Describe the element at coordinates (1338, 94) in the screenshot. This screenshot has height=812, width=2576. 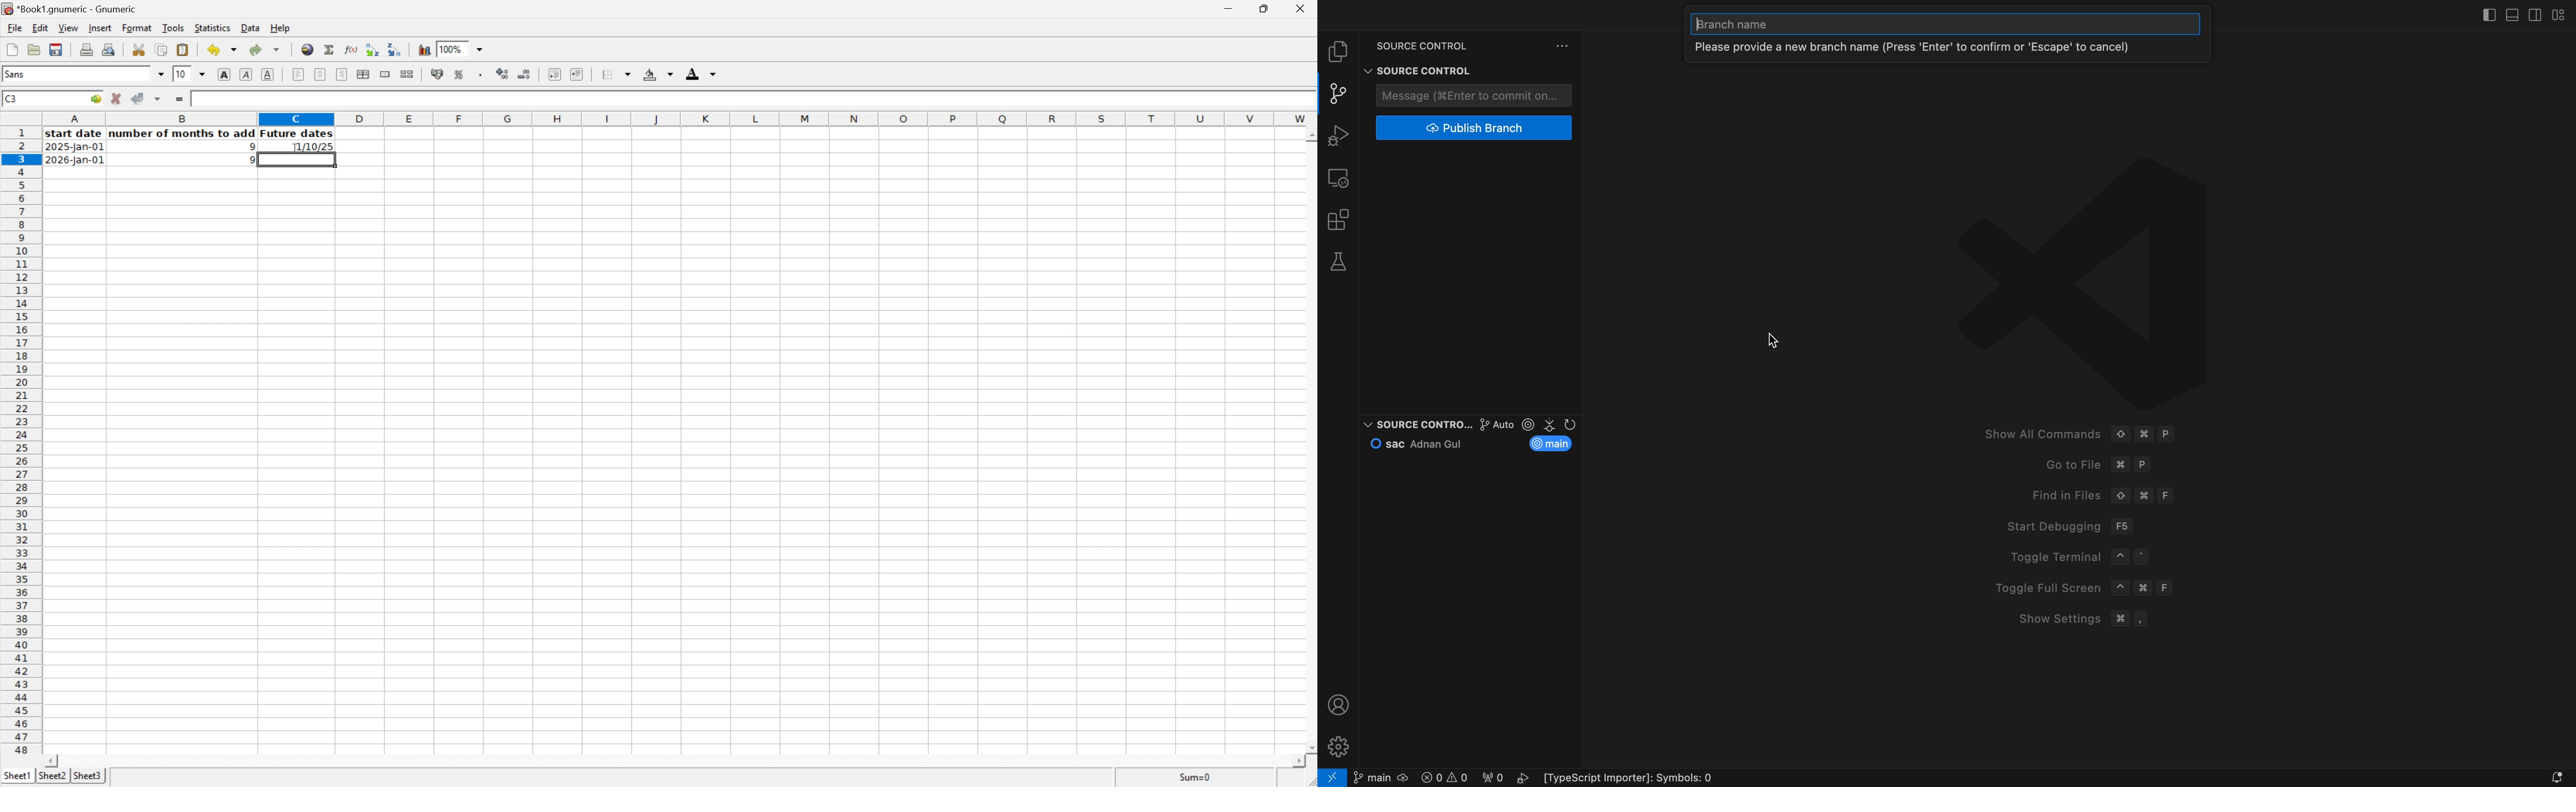
I see `git panel` at that location.